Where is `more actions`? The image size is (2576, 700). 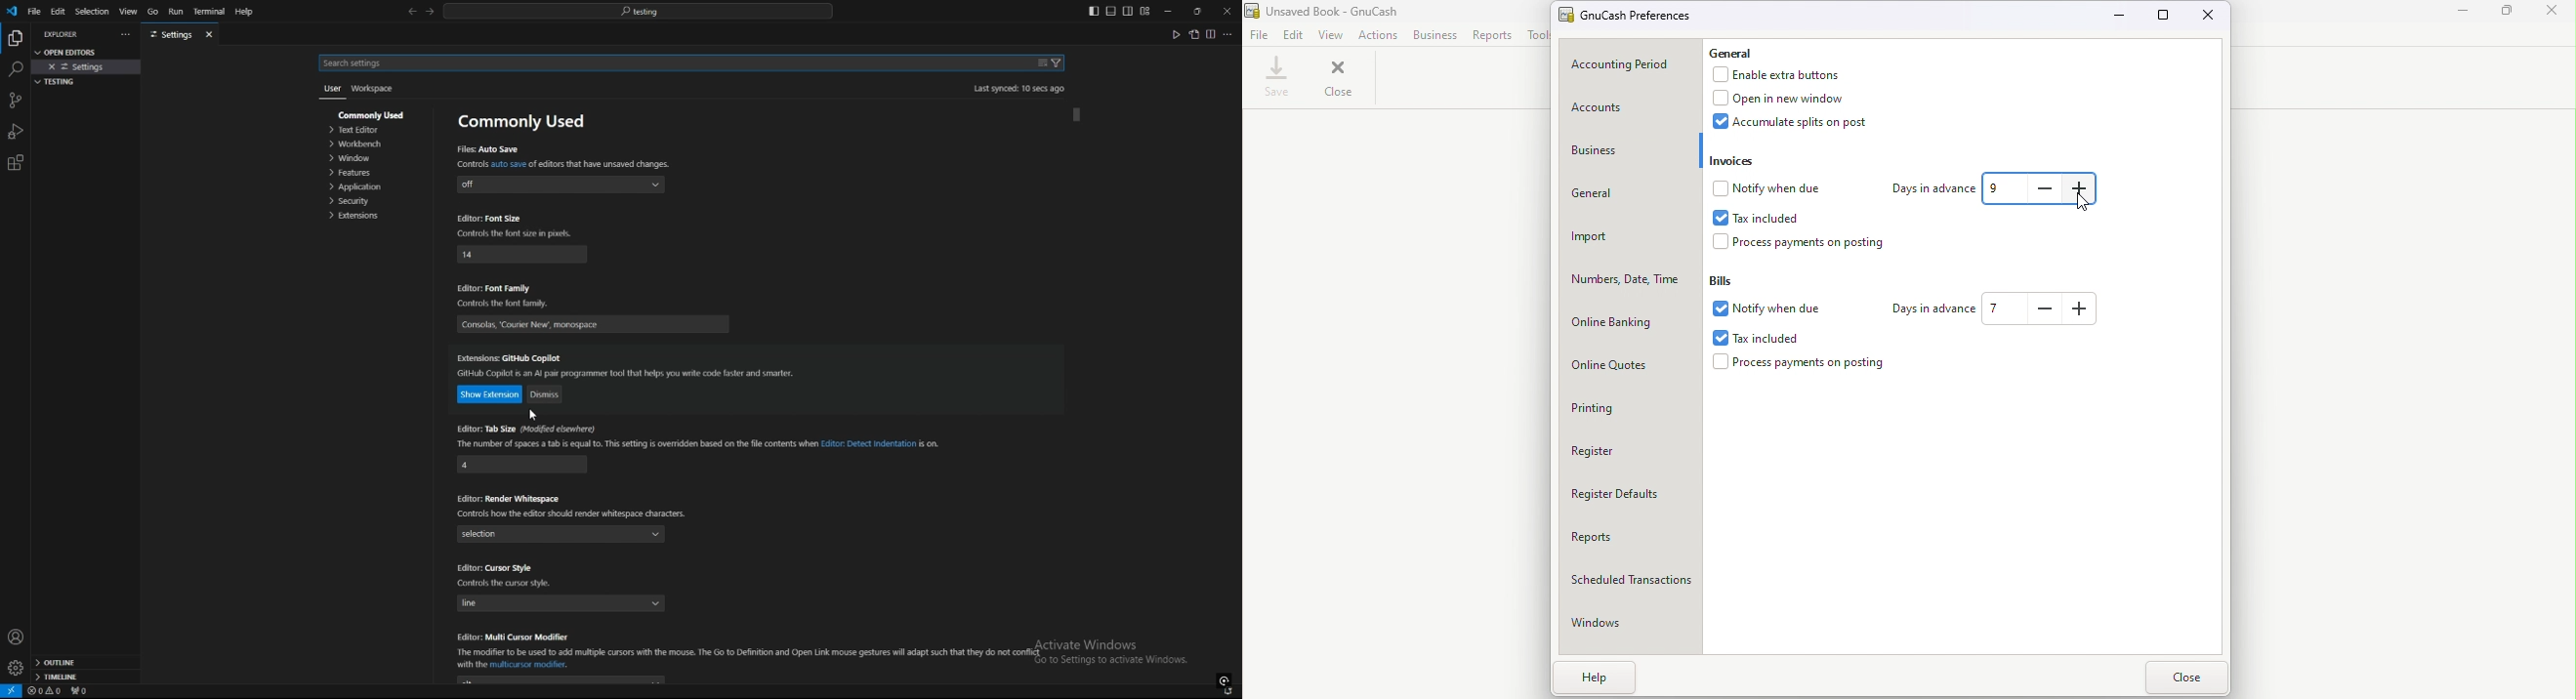
more actions is located at coordinates (123, 35).